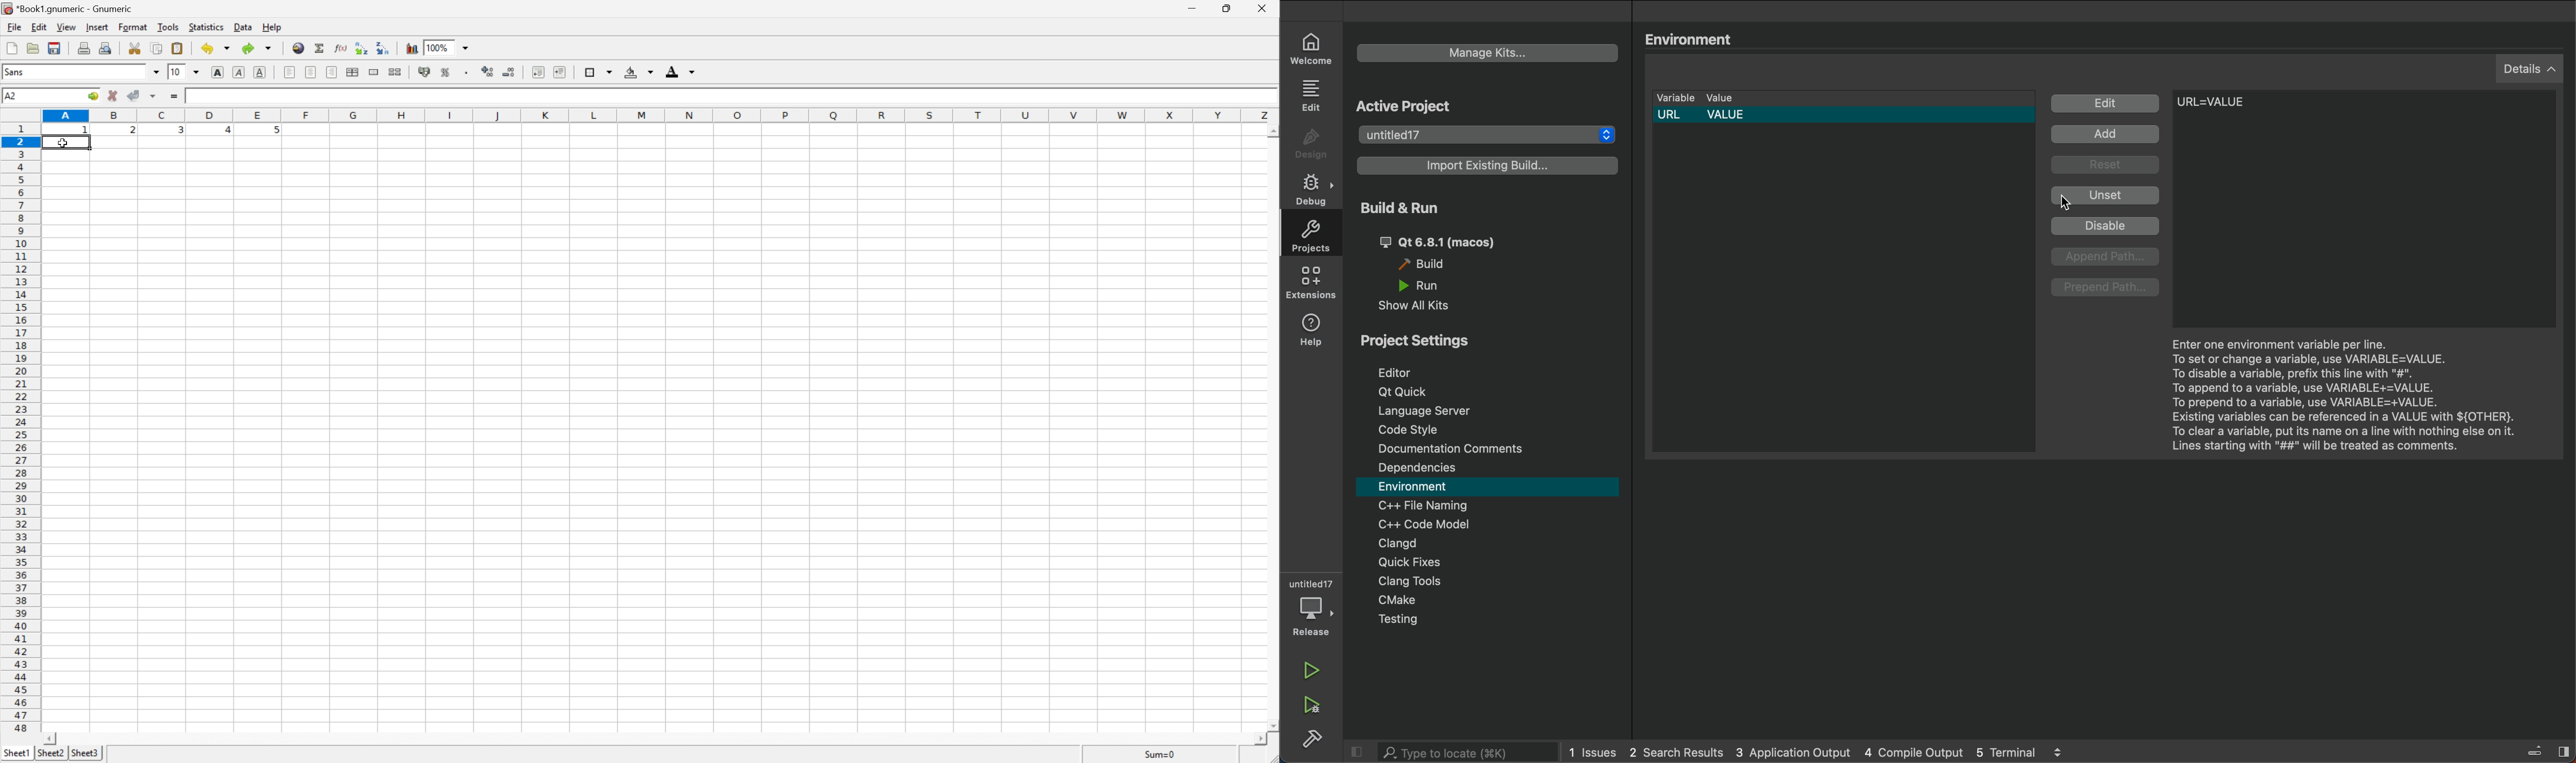 The image size is (2576, 784). Describe the element at coordinates (396, 71) in the screenshot. I see `split merged ranges of cells` at that location.